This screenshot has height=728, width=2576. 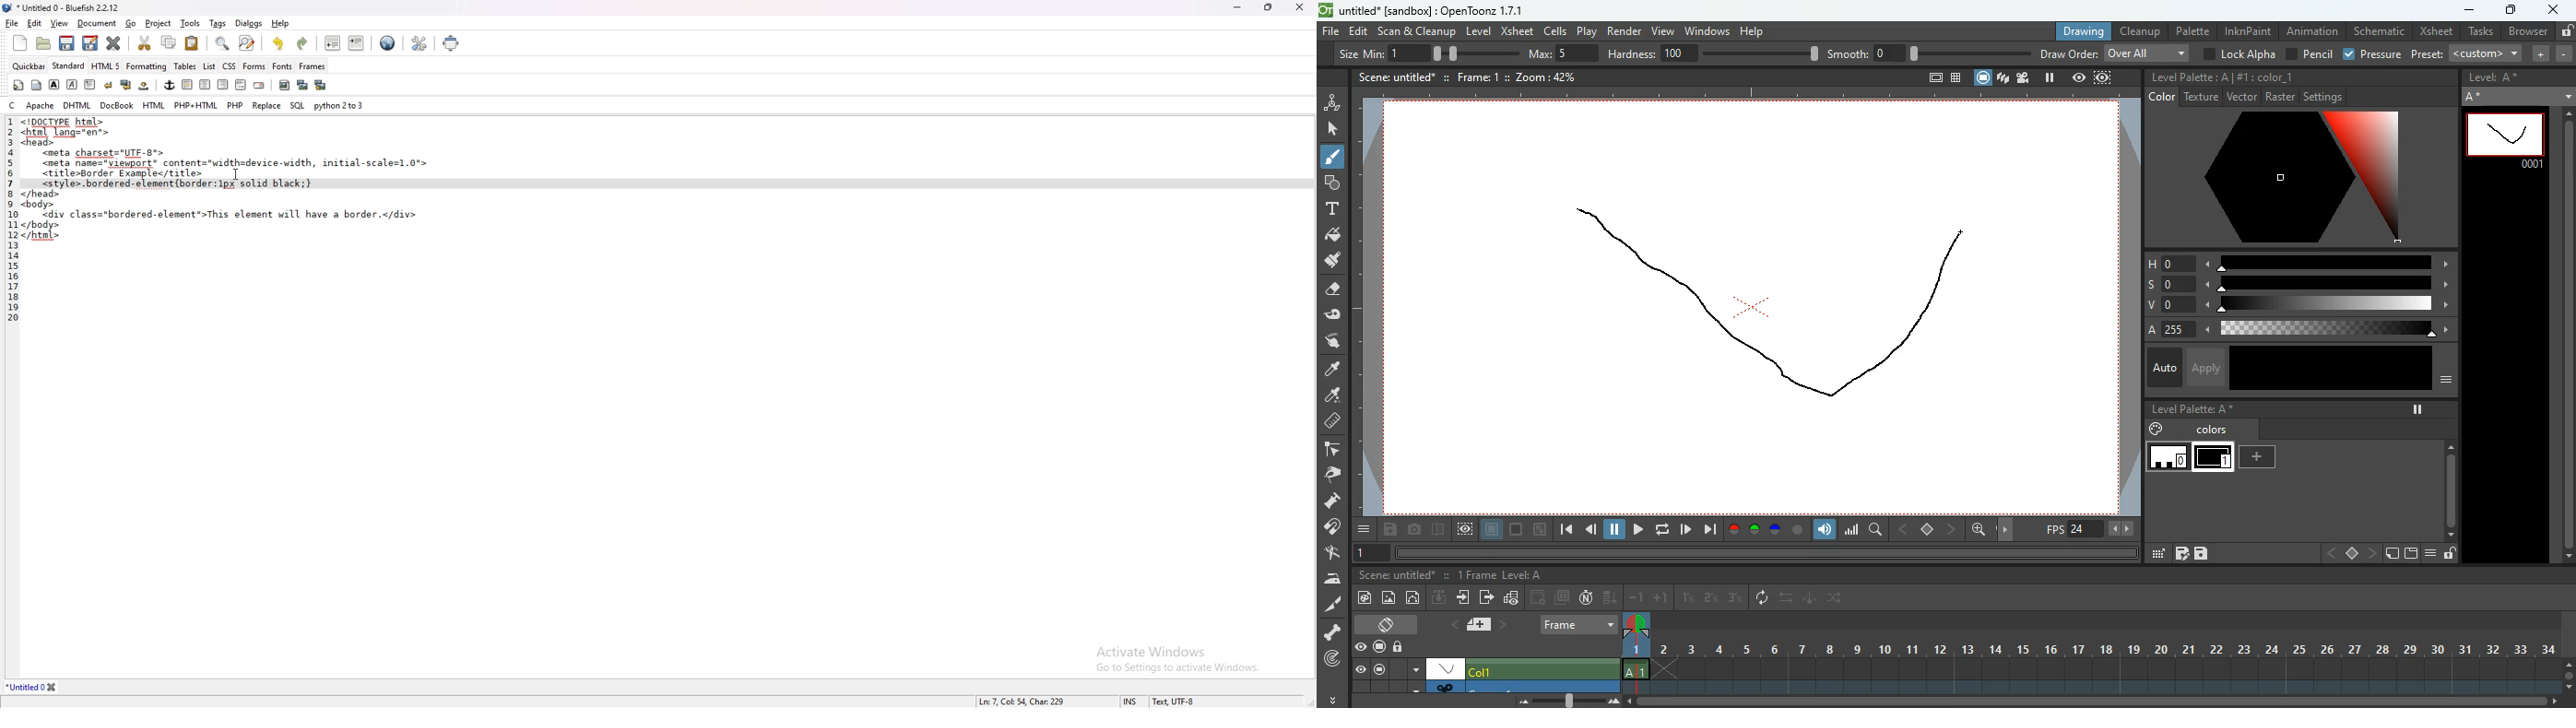 What do you see at coordinates (267, 106) in the screenshot?
I see `replace` at bounding box center [267, 106].